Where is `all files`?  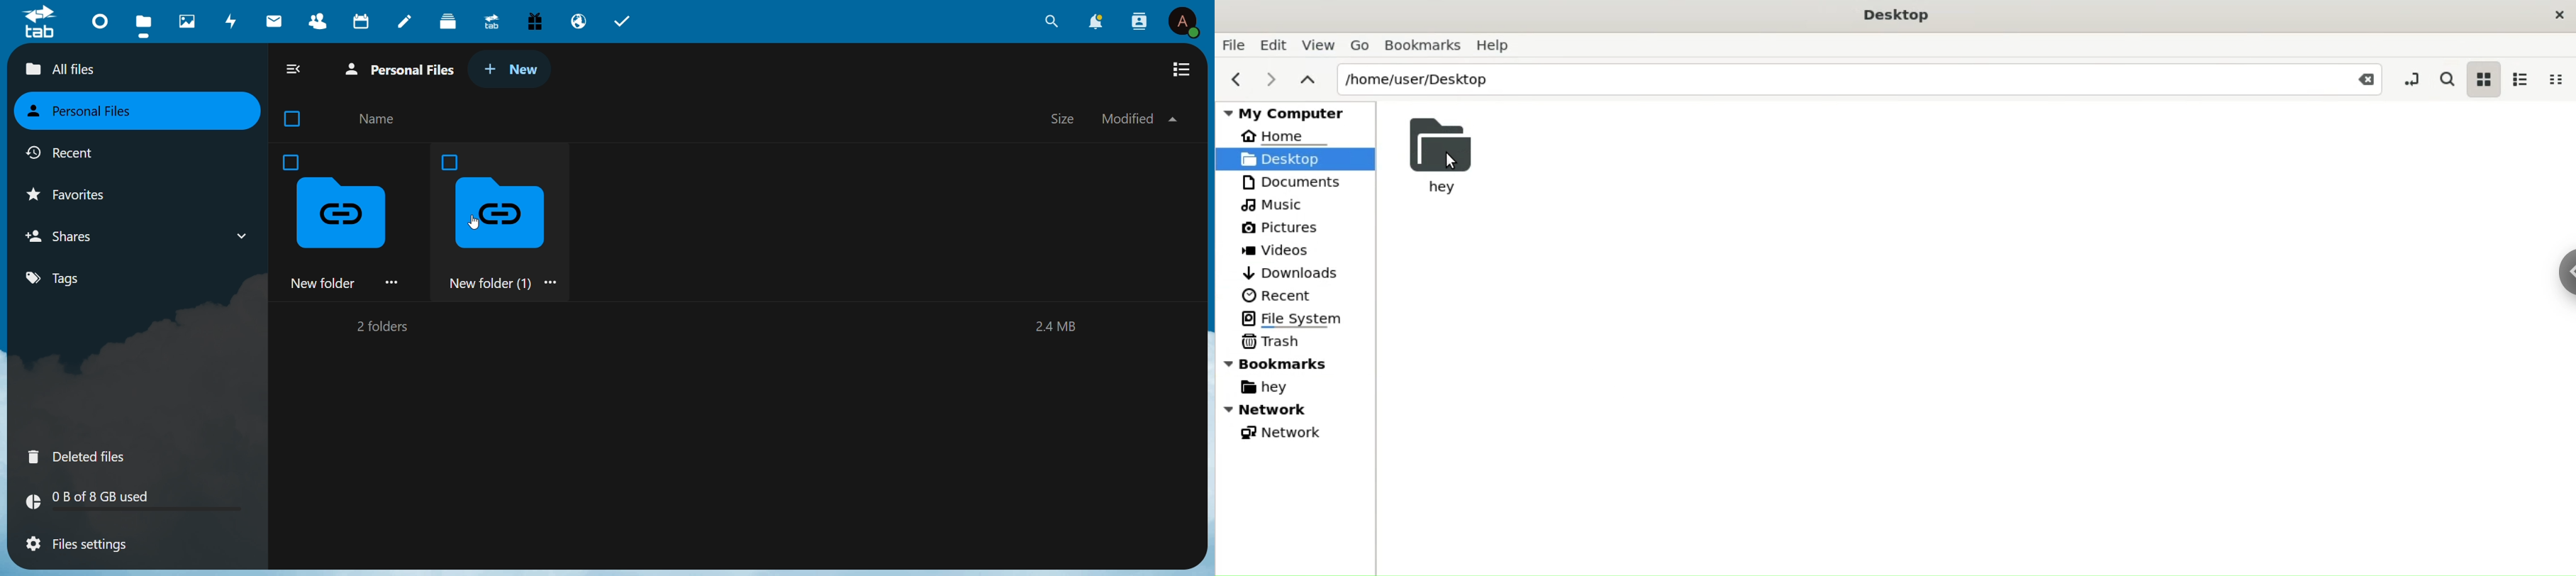
all files is located at coordinates (98, 70).